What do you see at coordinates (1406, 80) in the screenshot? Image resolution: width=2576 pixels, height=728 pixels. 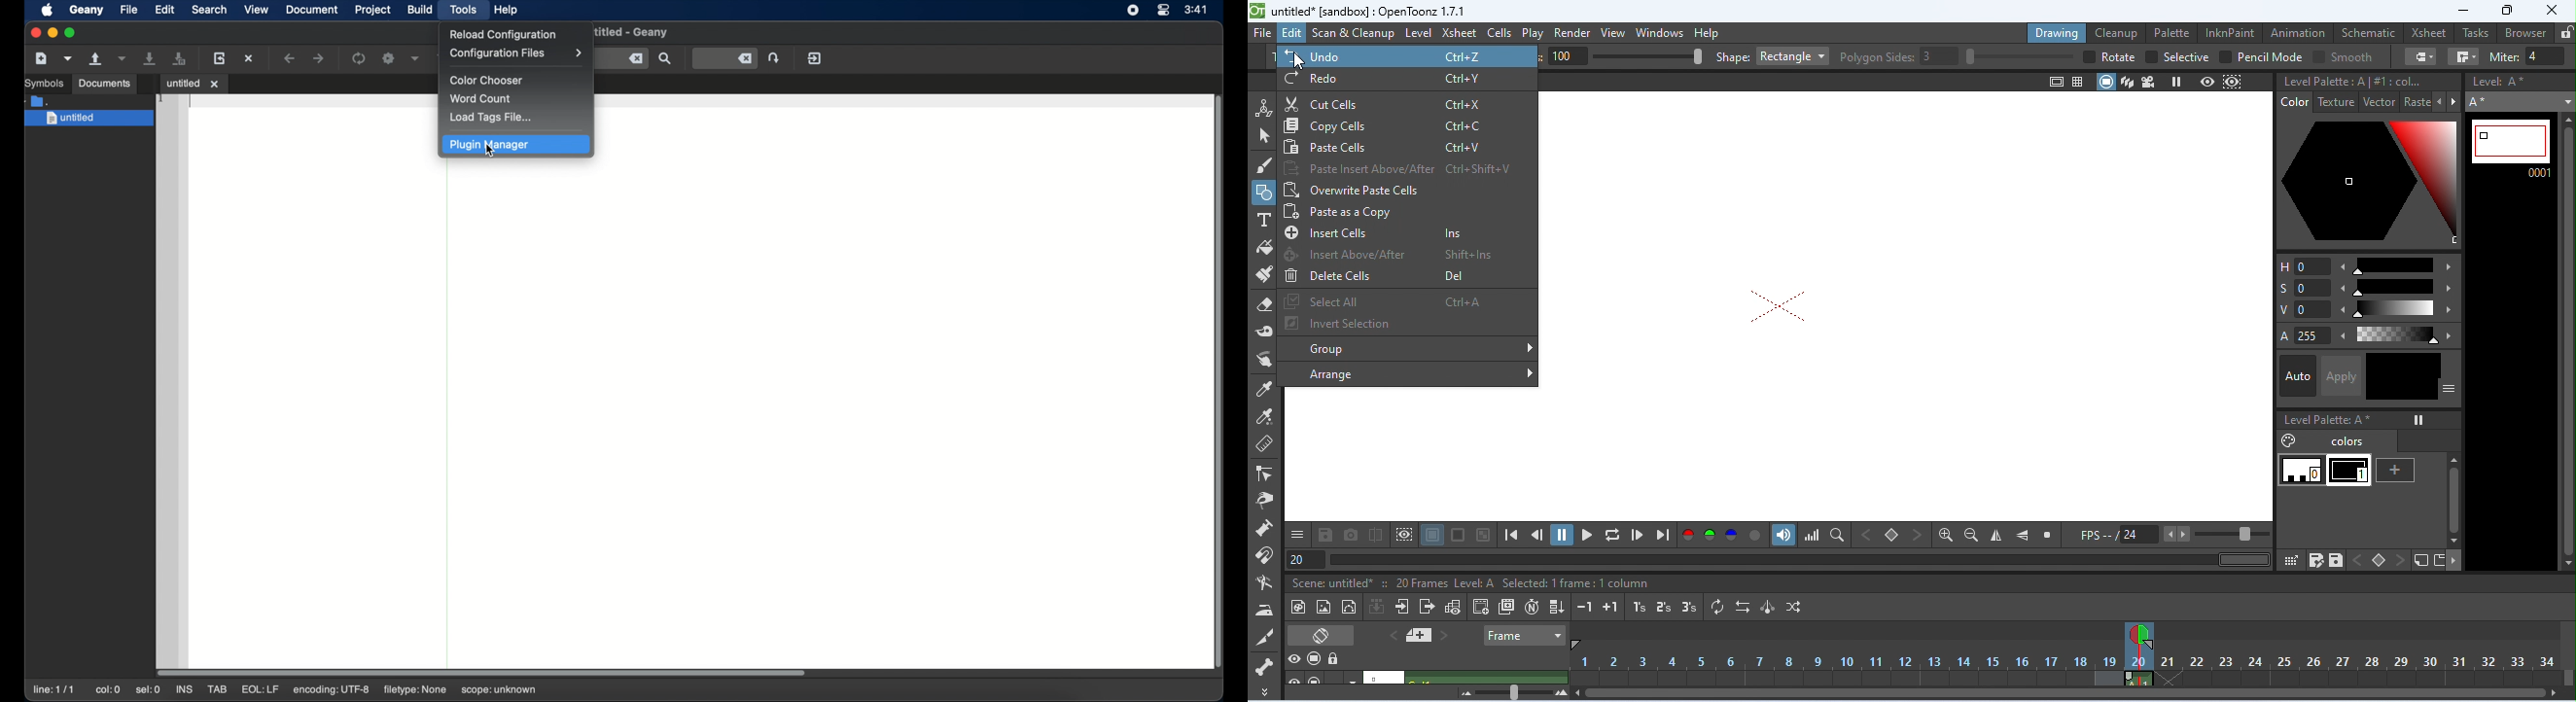 I see `redo` at bounding box center [1406, 80].